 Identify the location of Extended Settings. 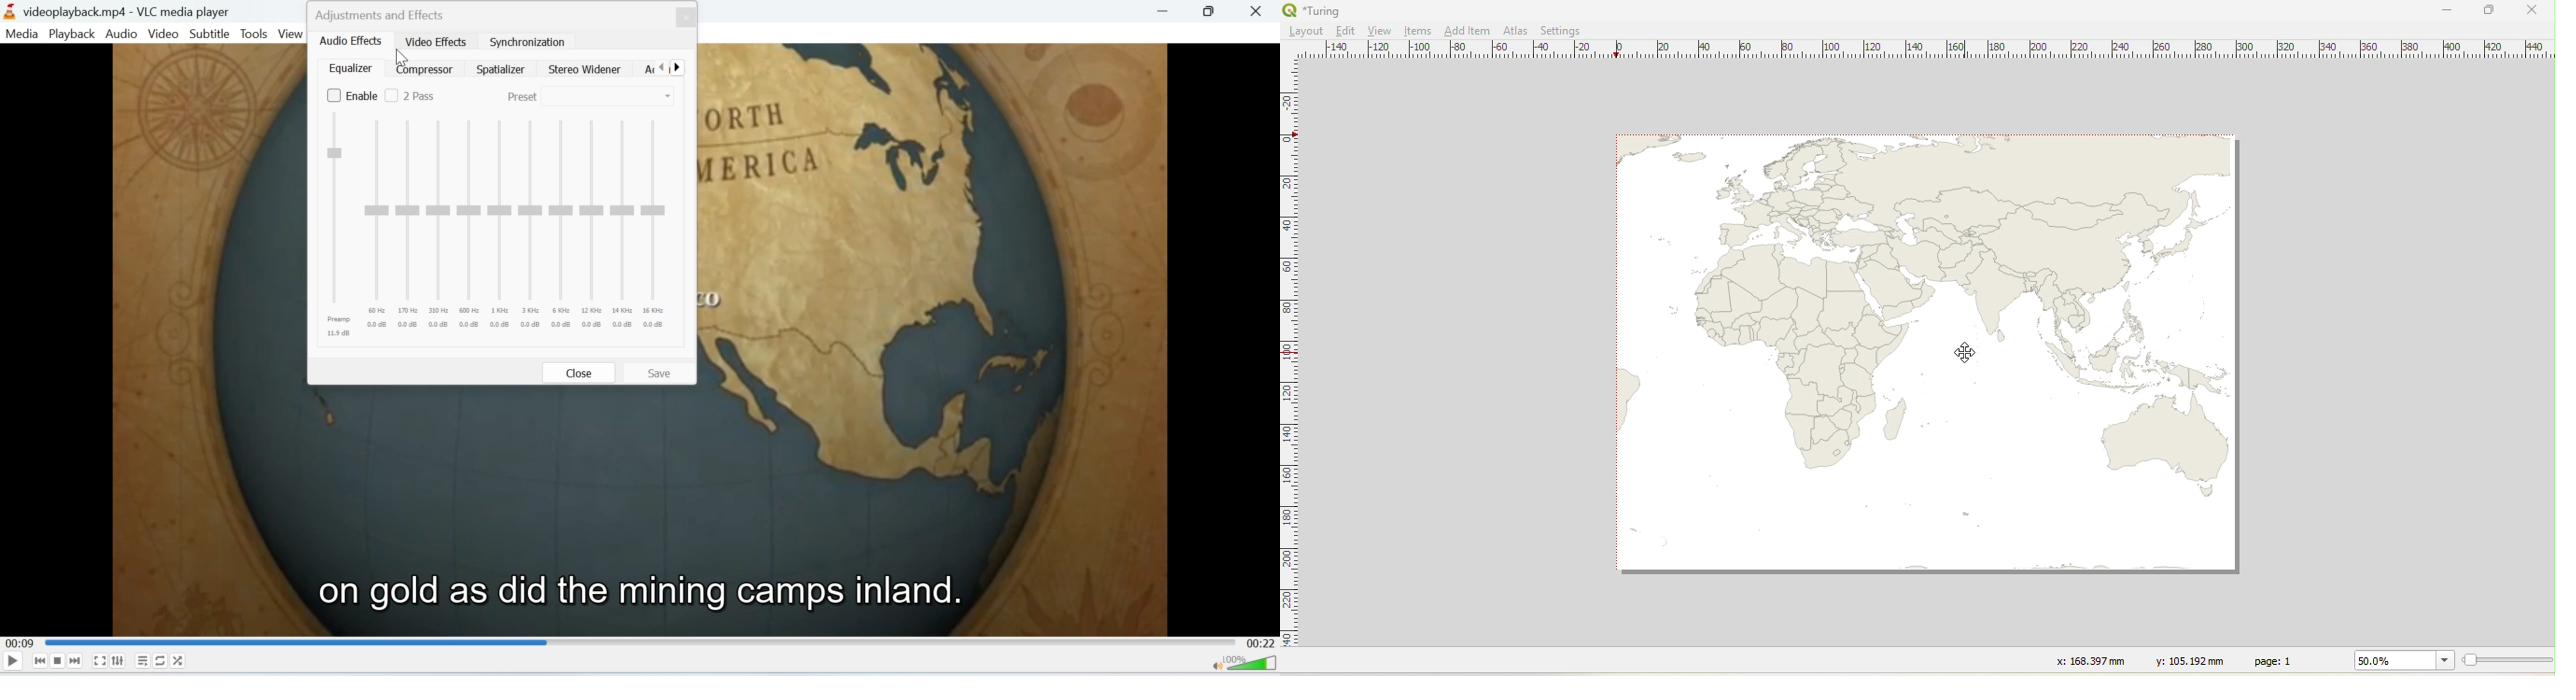
(118, 661).